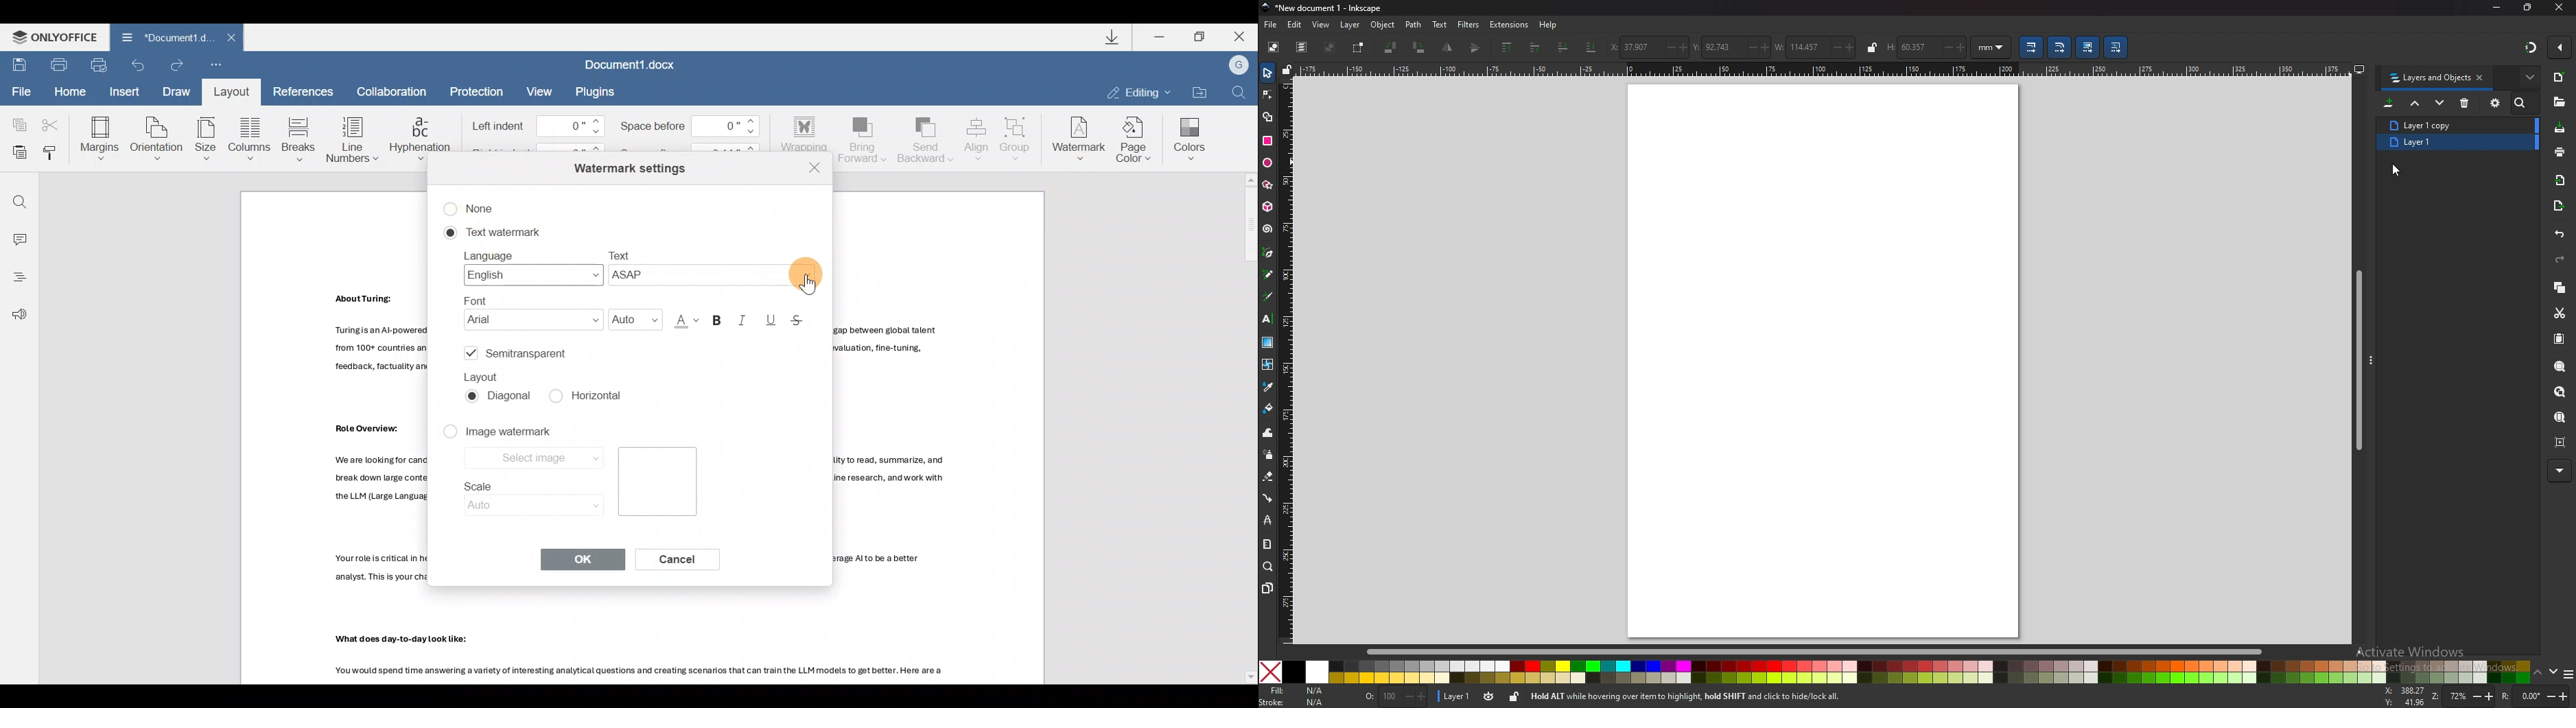  What do you see at coordinates (162, 36) in the screenshot?
I see `Document1 d..` at bounding box center [162, 36].